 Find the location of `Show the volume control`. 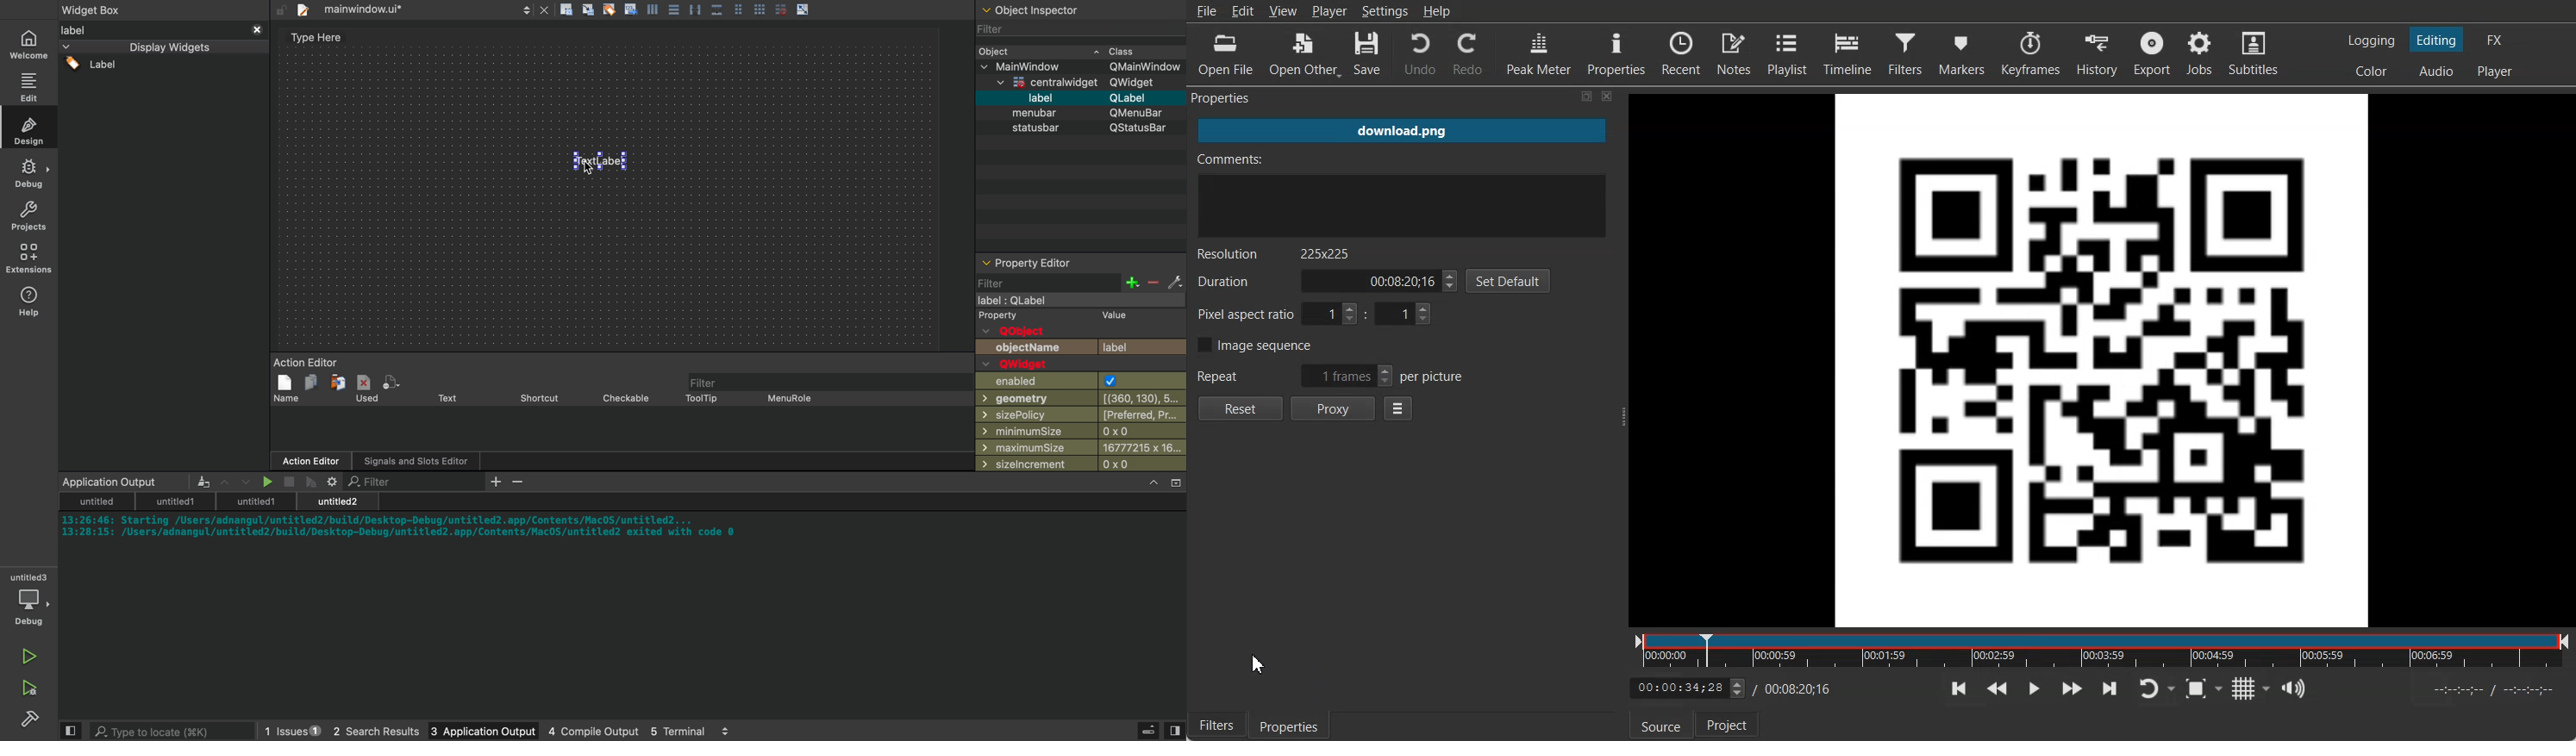

Show the volume control is located at coordinates (2294, 688).